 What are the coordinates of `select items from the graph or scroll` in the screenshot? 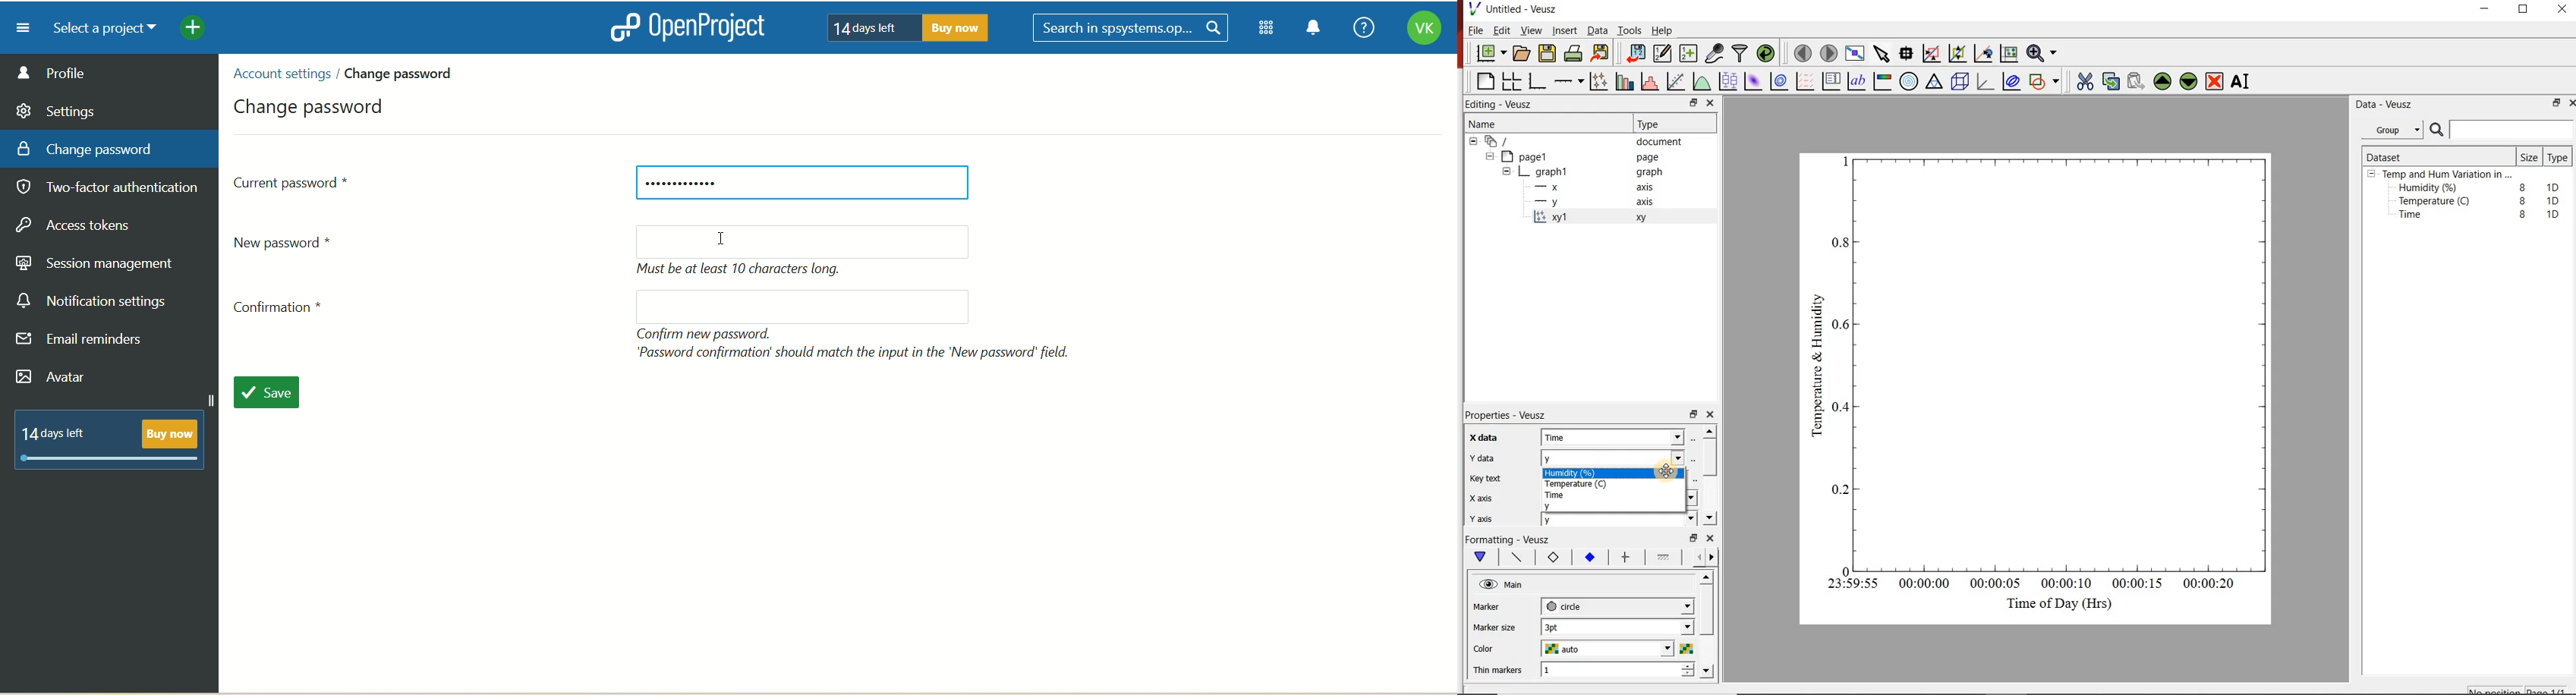 It's located at (1882, 55).